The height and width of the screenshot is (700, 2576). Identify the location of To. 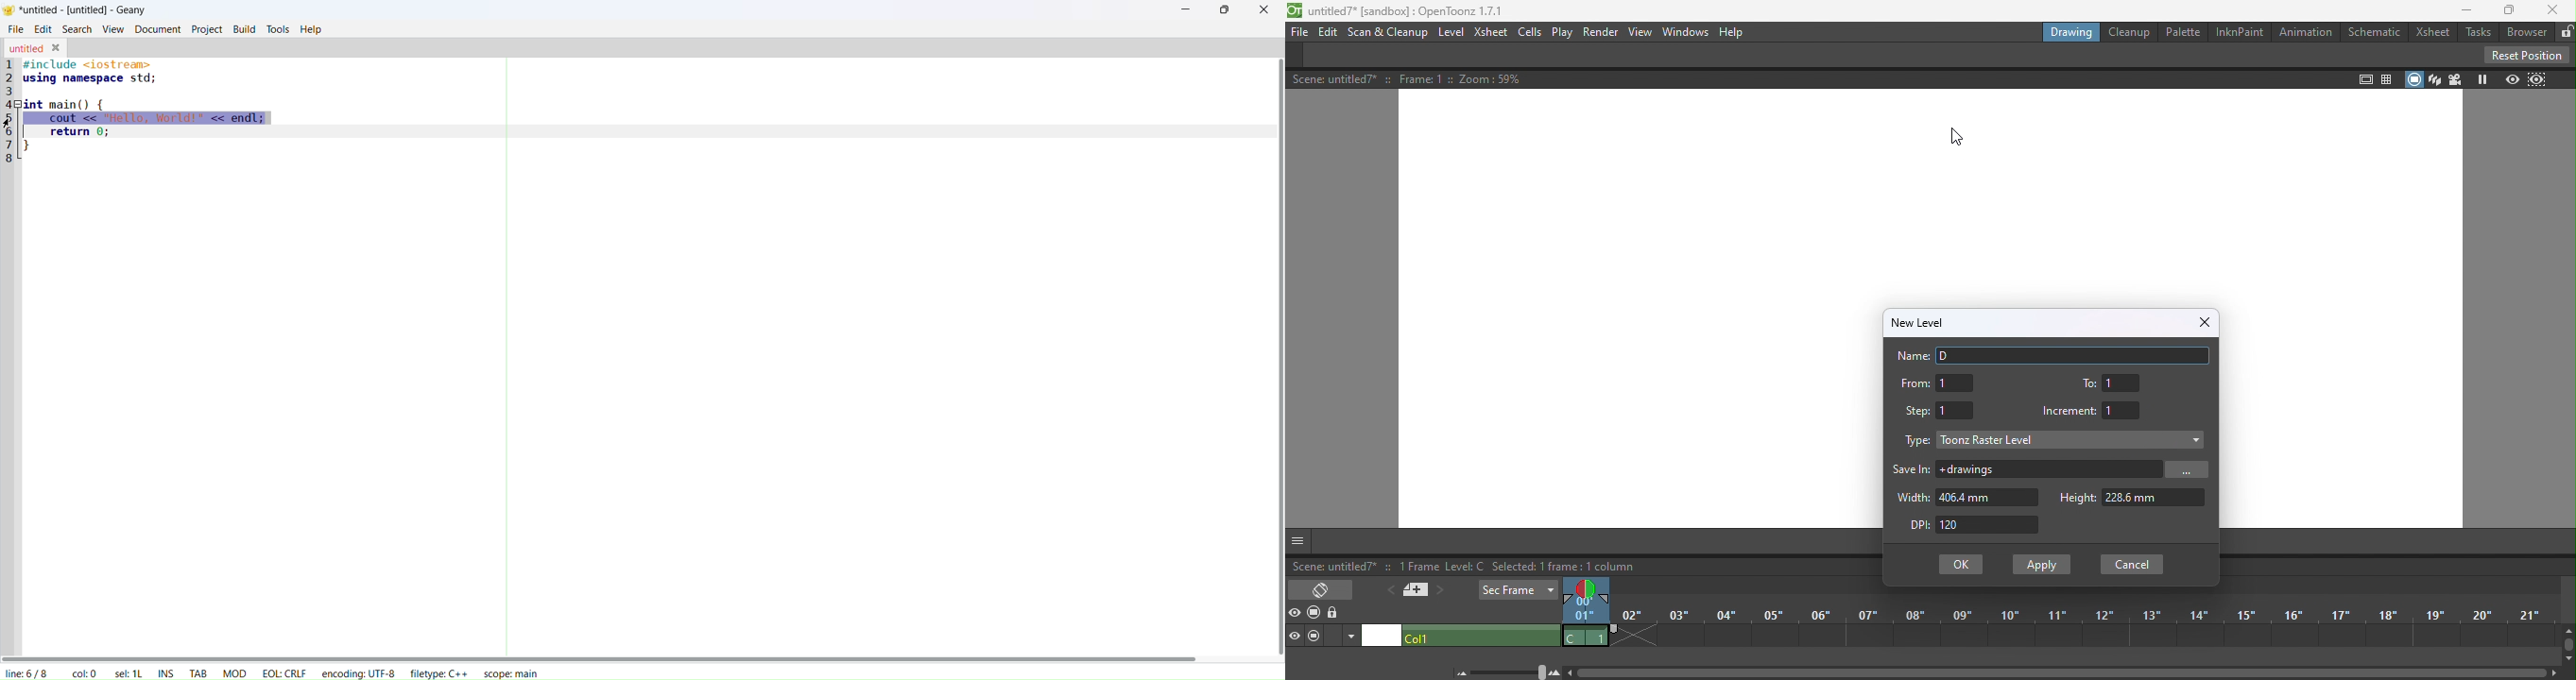
(2113, 382).